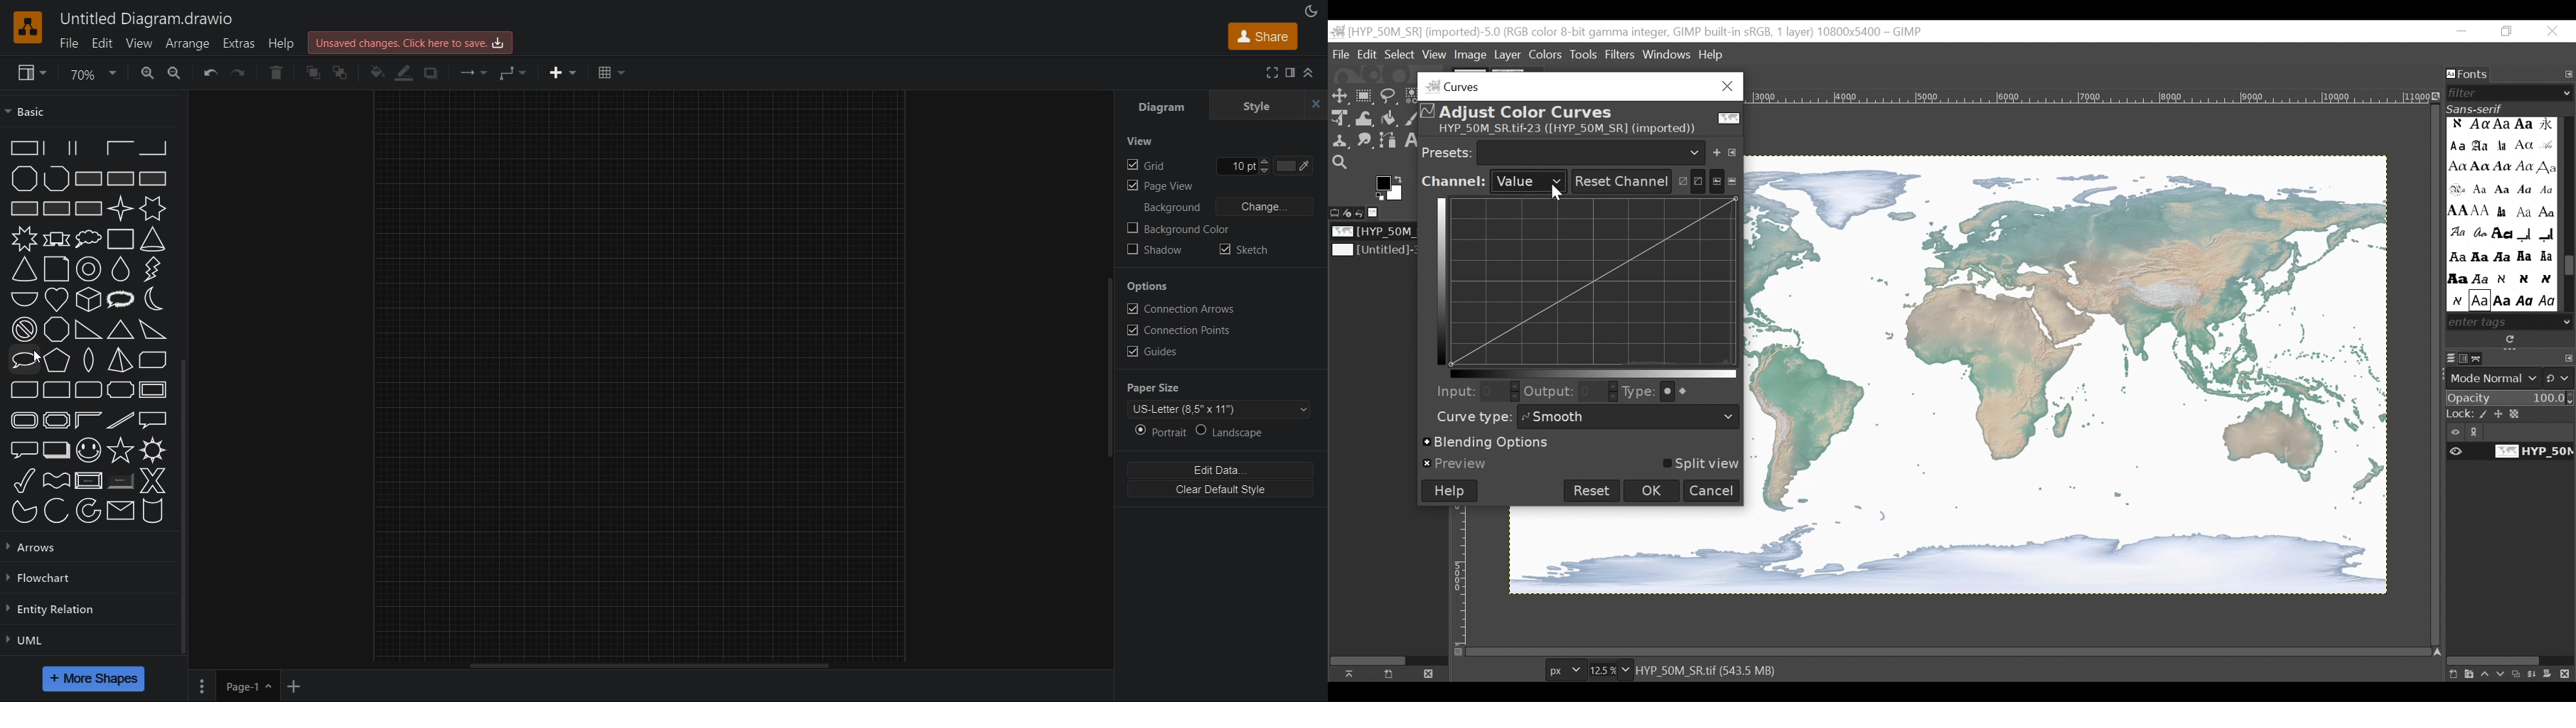 Image resolution: width=2576 pixels, height=728 pixels. I want to click on Options, so click(1147, 287).